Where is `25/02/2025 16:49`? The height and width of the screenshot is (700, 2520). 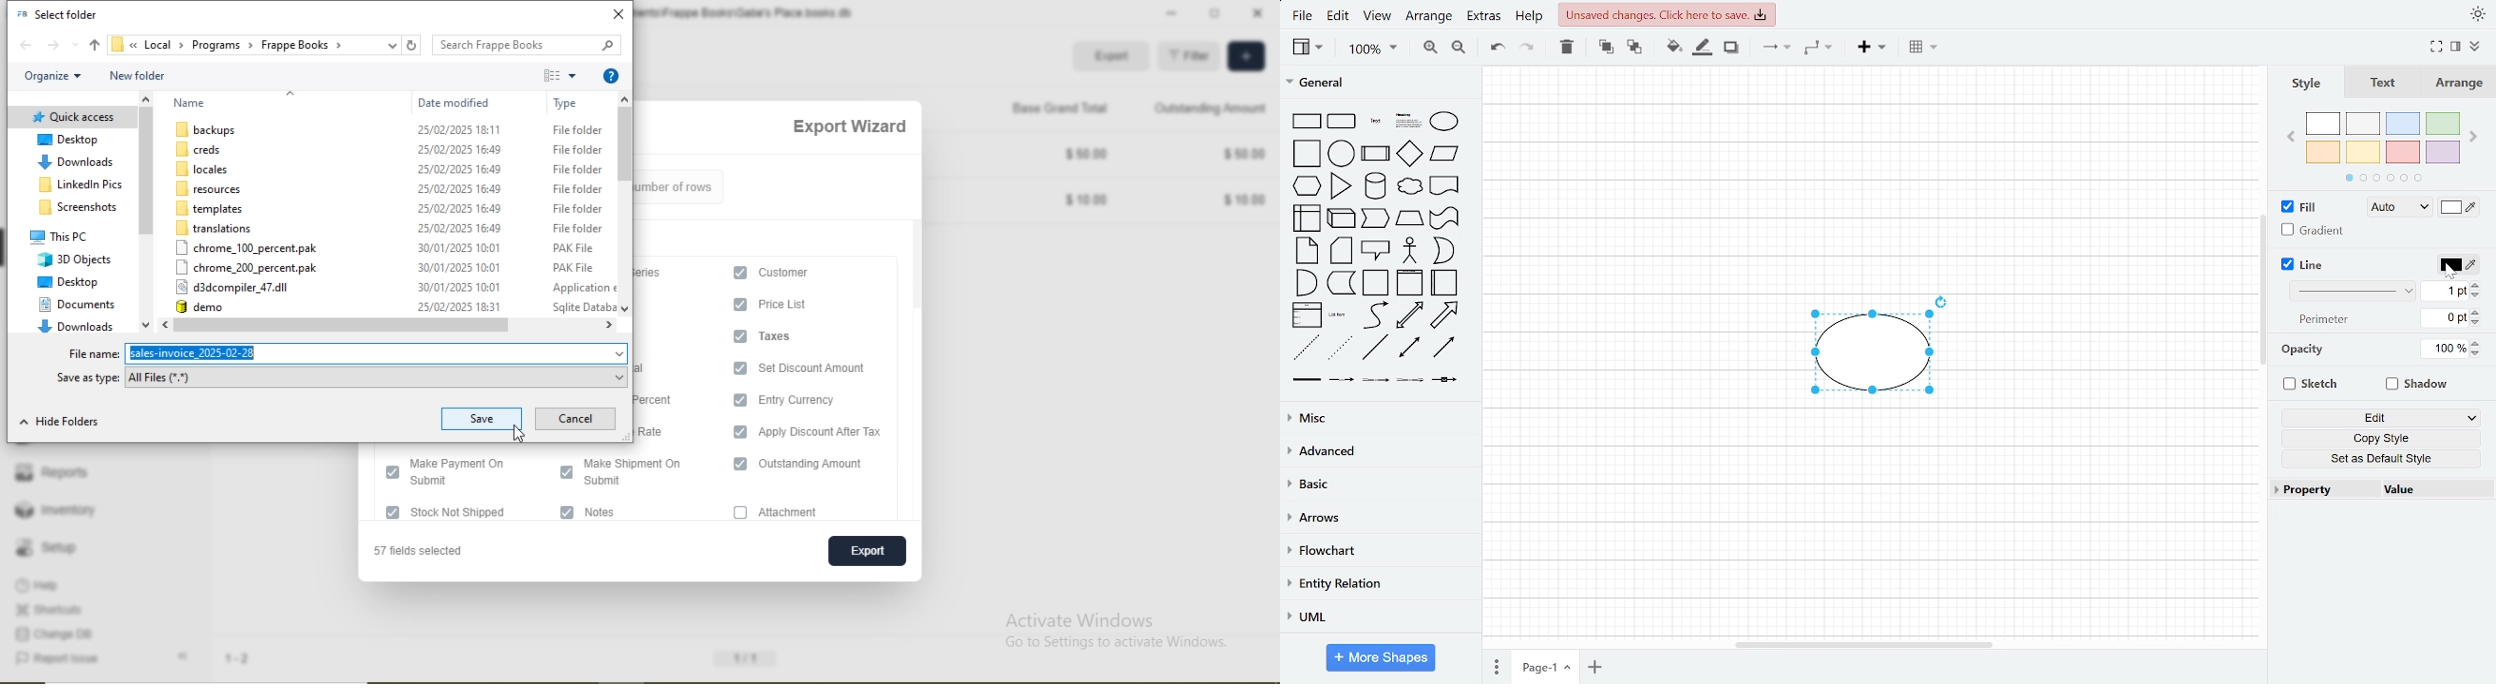 25/02/2025 16:49 is located at coordinates (459, 228).